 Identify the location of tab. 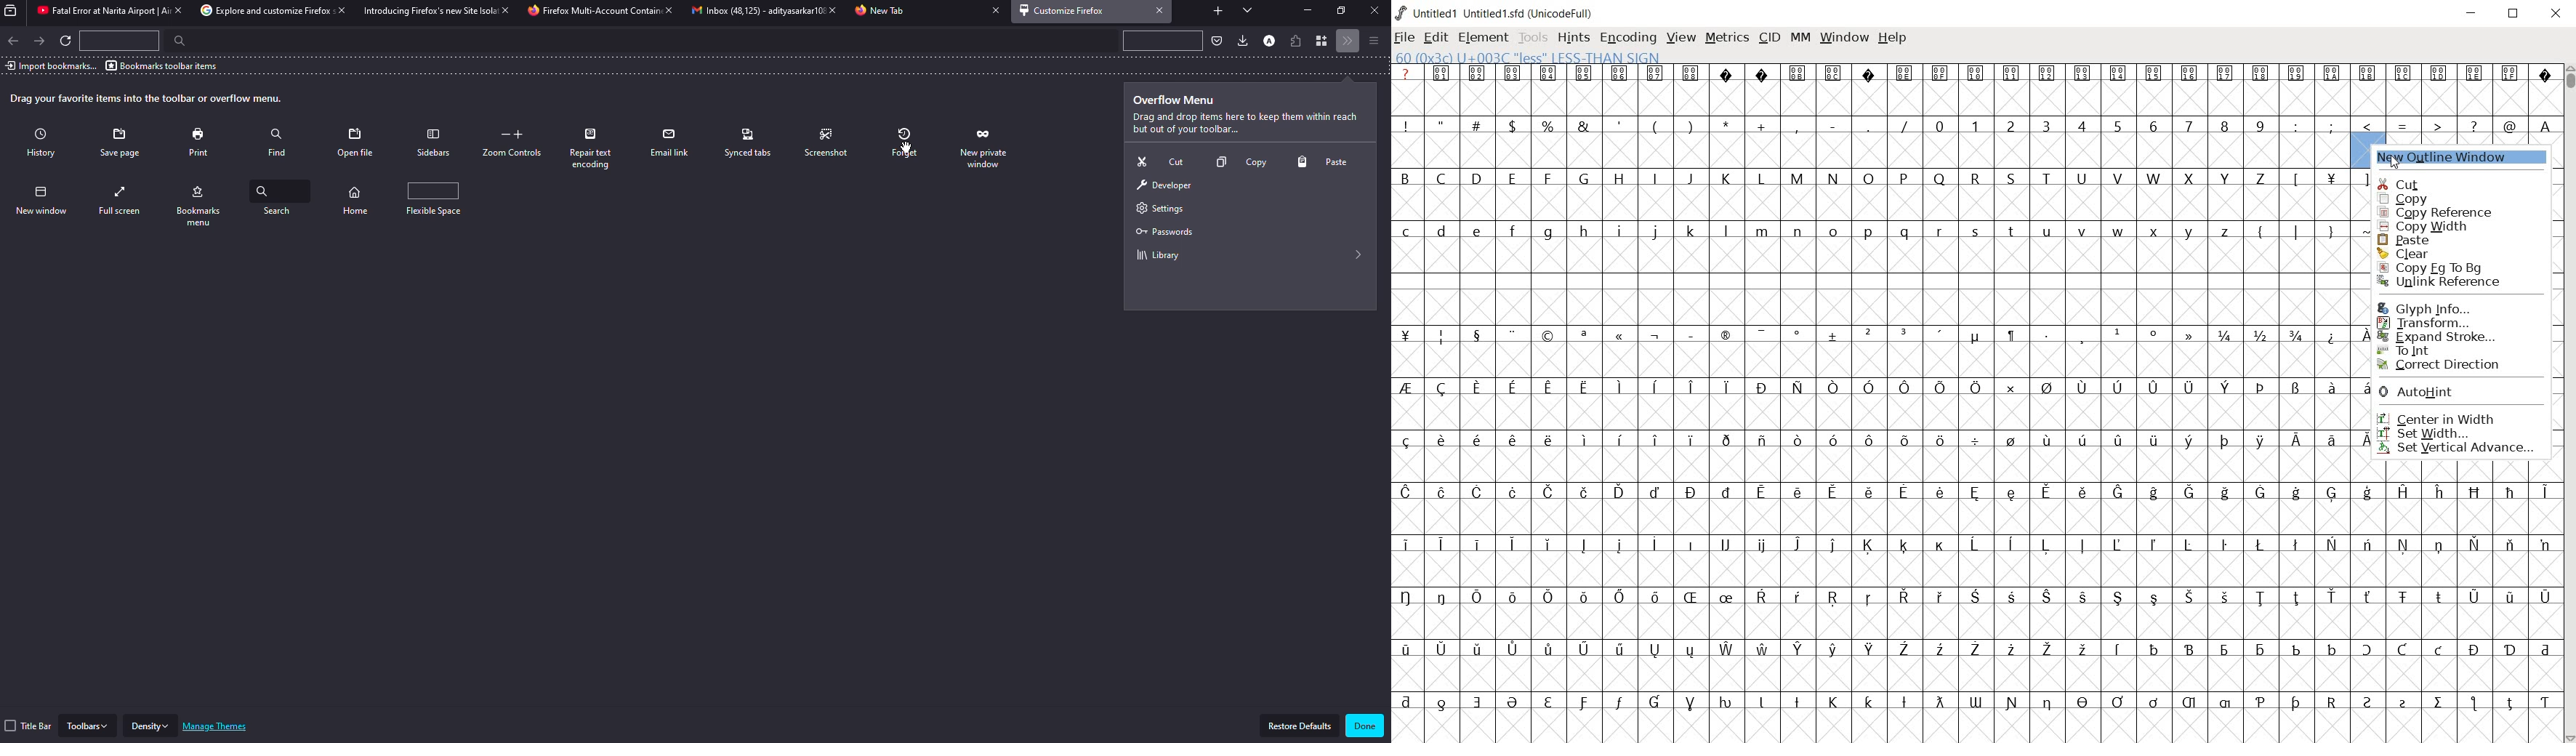
(425, 11).